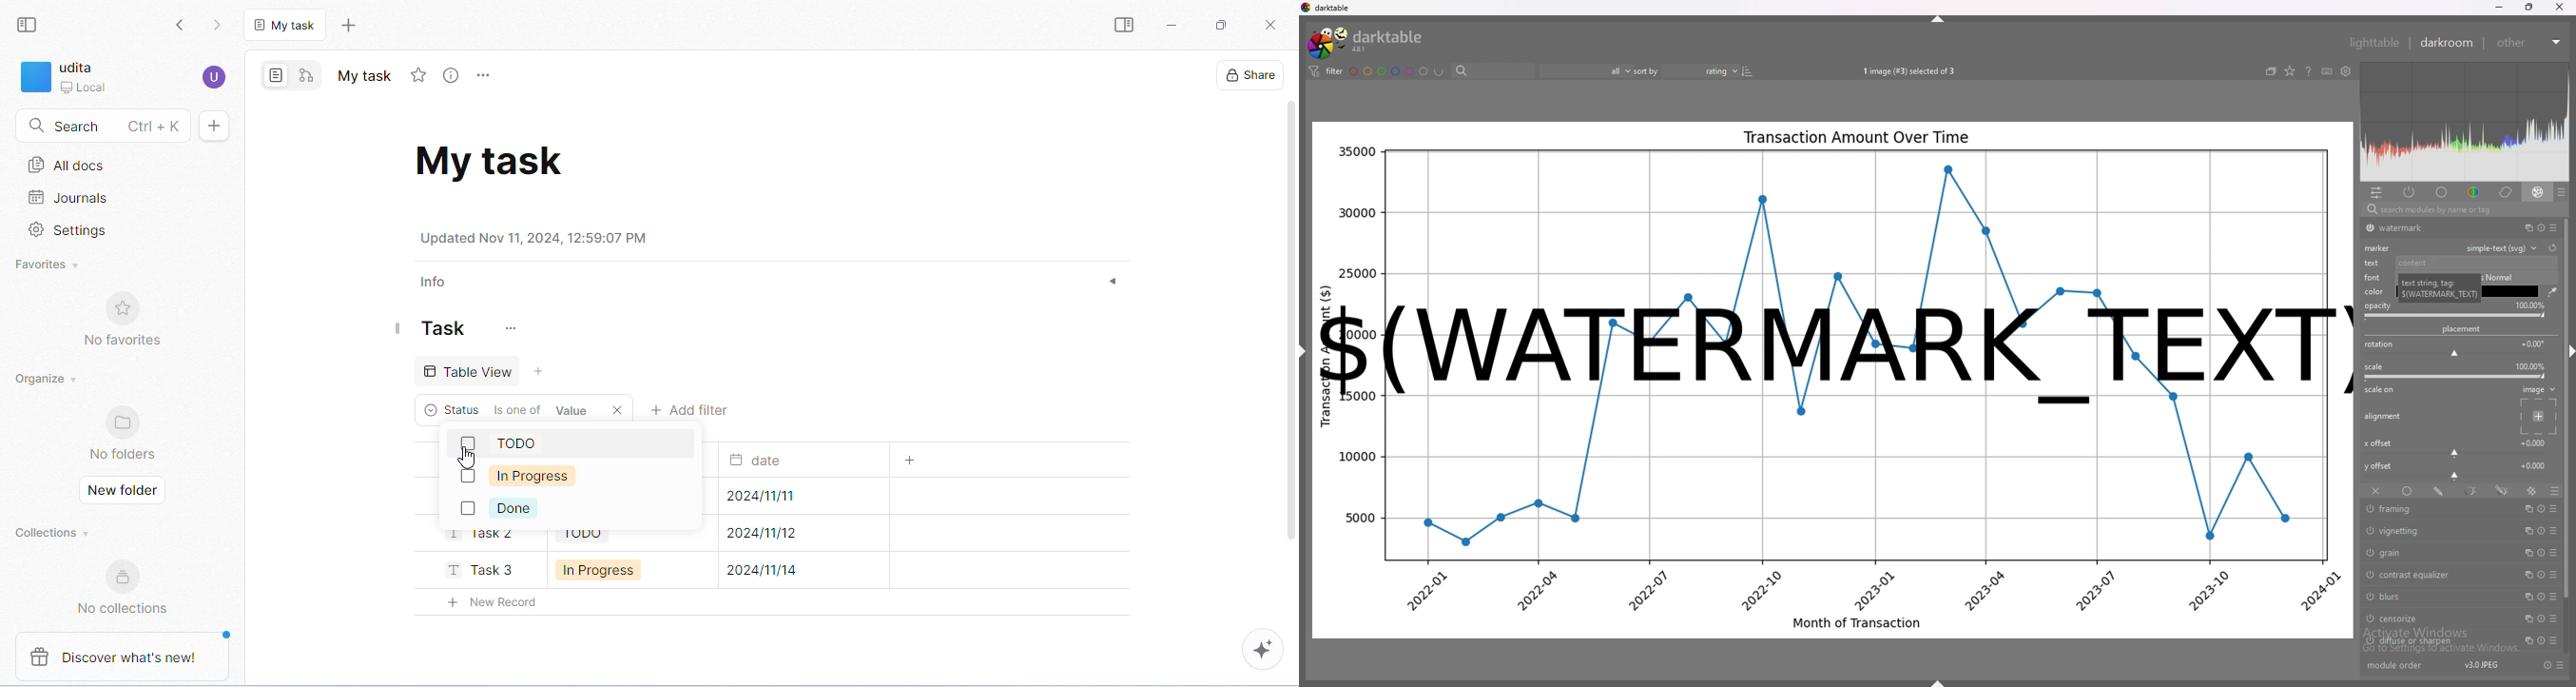 The width and height of the screenshot is (2576, 700). Describe the element at coordinates (2369, 510) in the screenshot. I see `switch off` at that location.